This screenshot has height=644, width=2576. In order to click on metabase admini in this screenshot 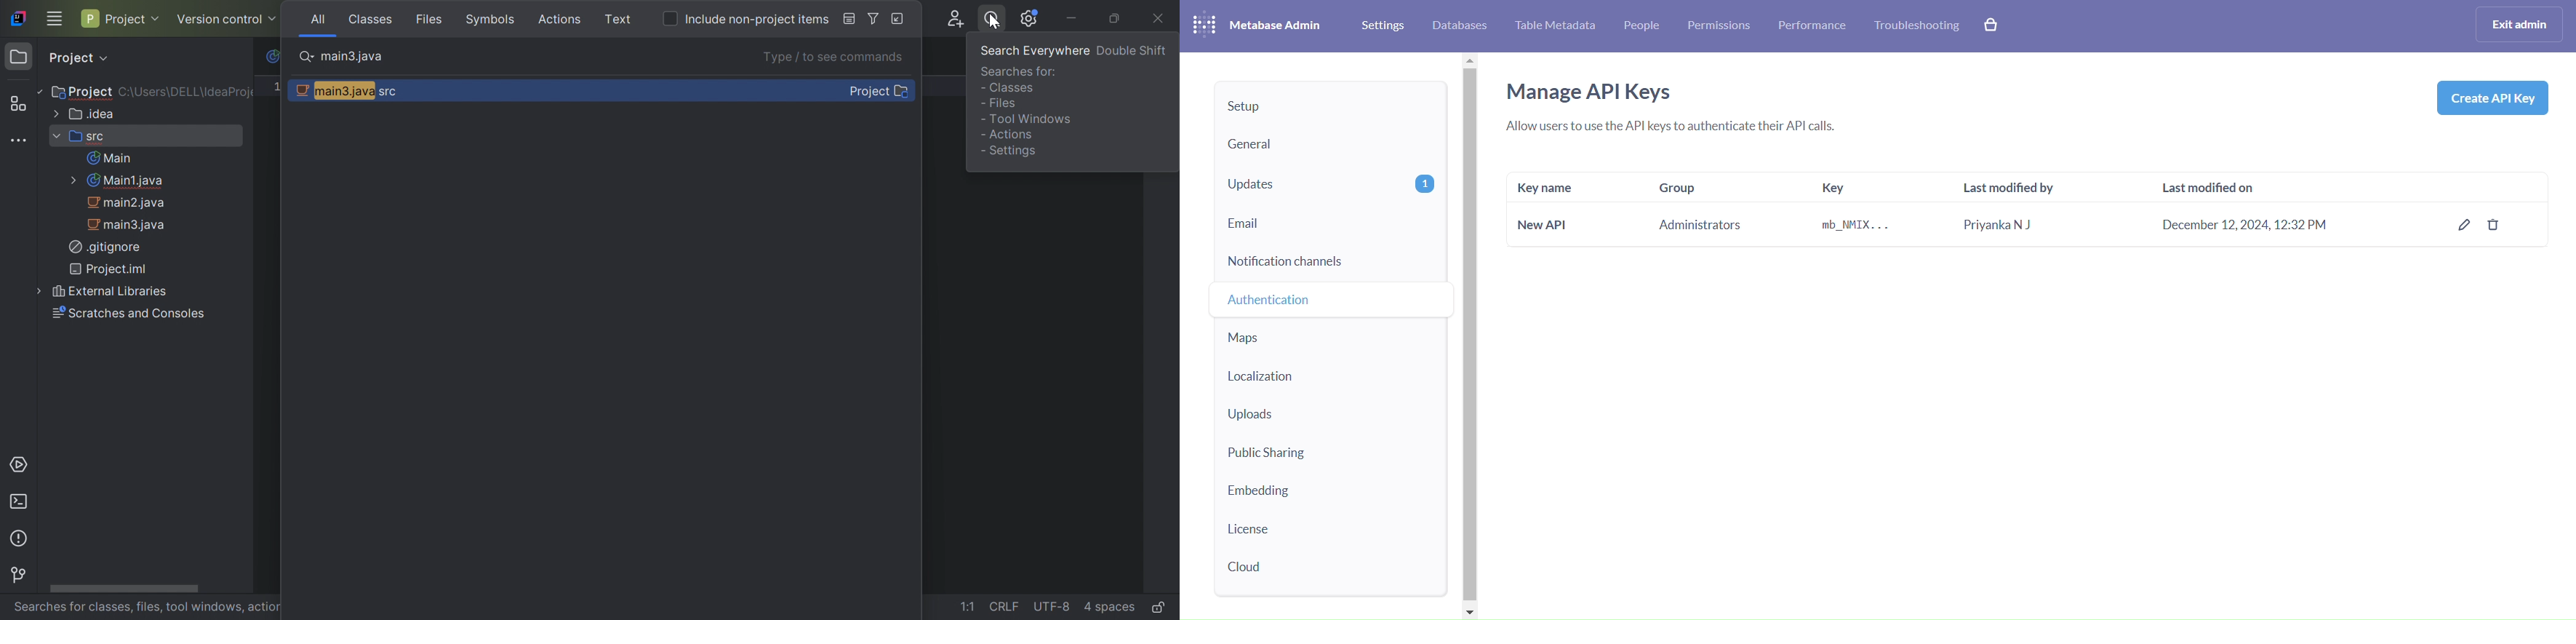, I will do `click(1277, 25)`.